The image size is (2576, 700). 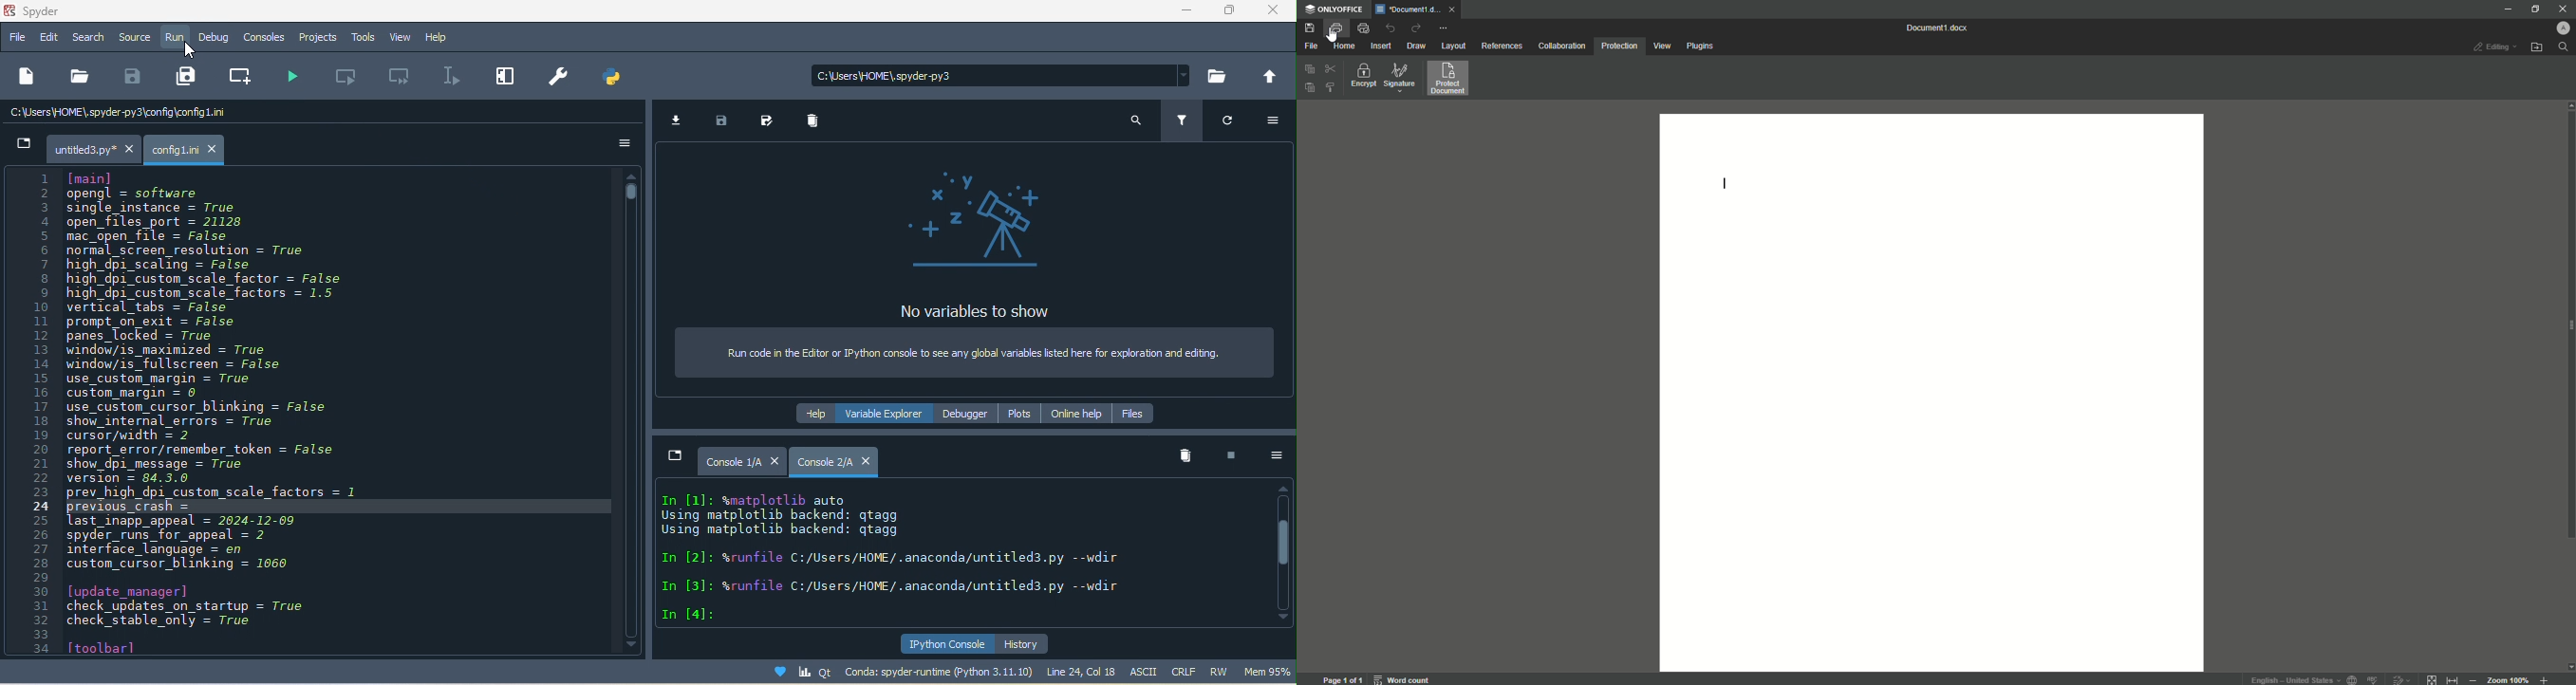 What do you see at coordinates (1621, 45) in the screenshot?
I see `Protection` at bounding box center [1621, 45].